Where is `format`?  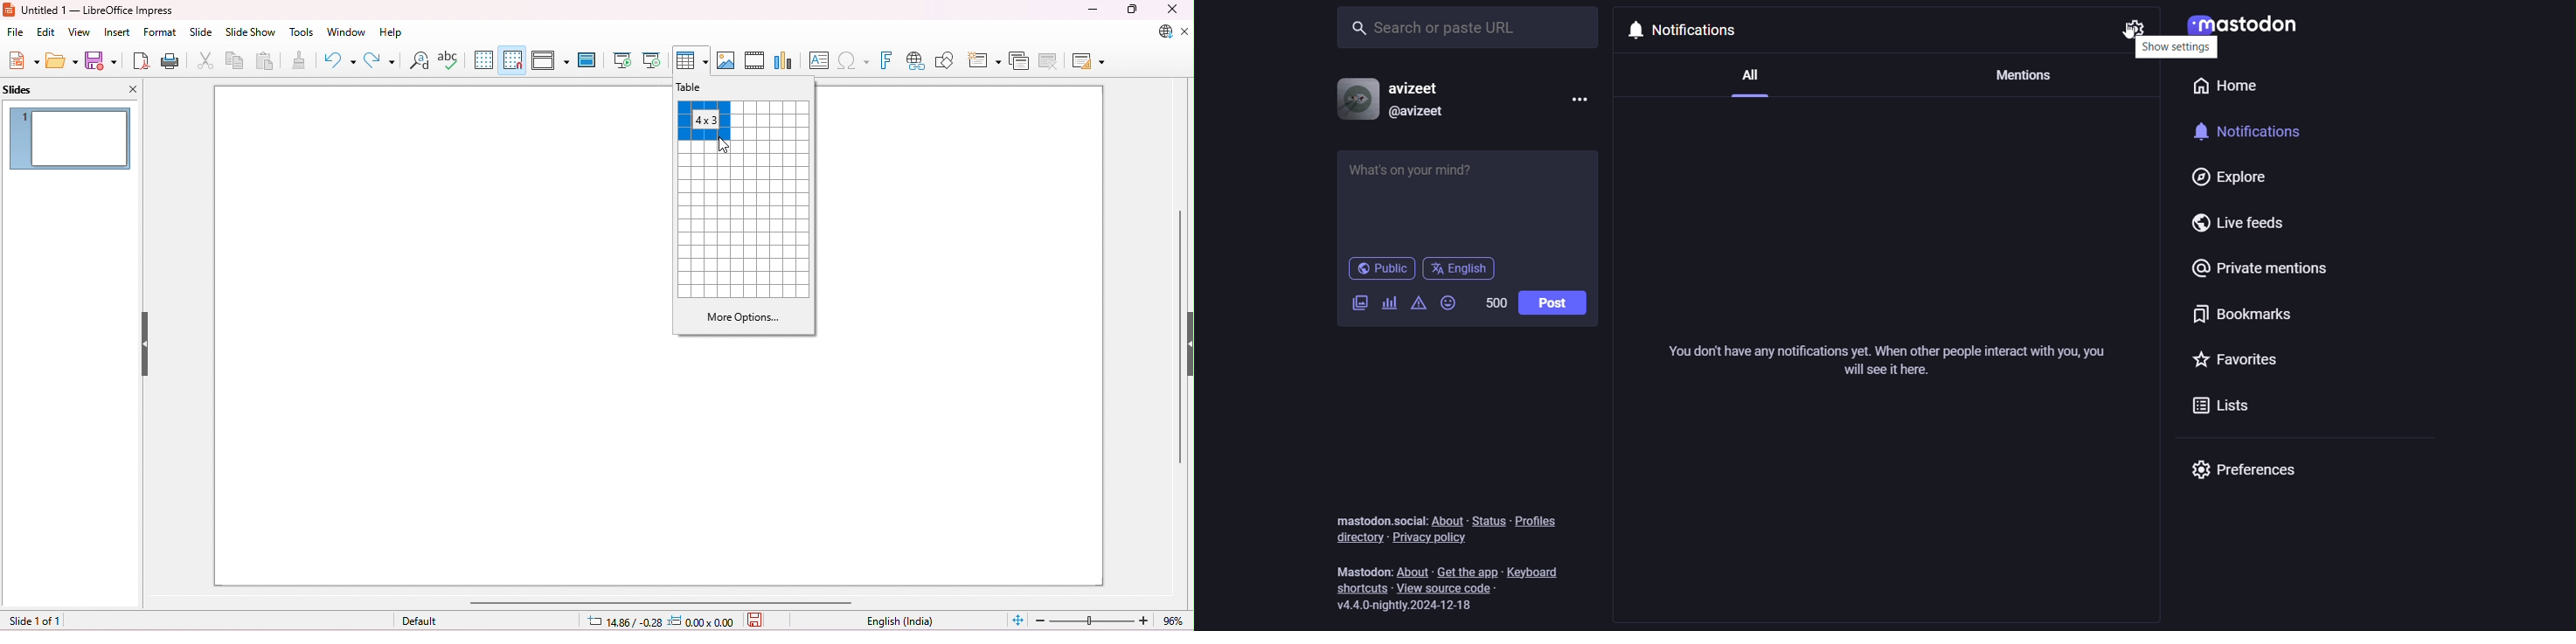 format is located at coordinates (161, 32).